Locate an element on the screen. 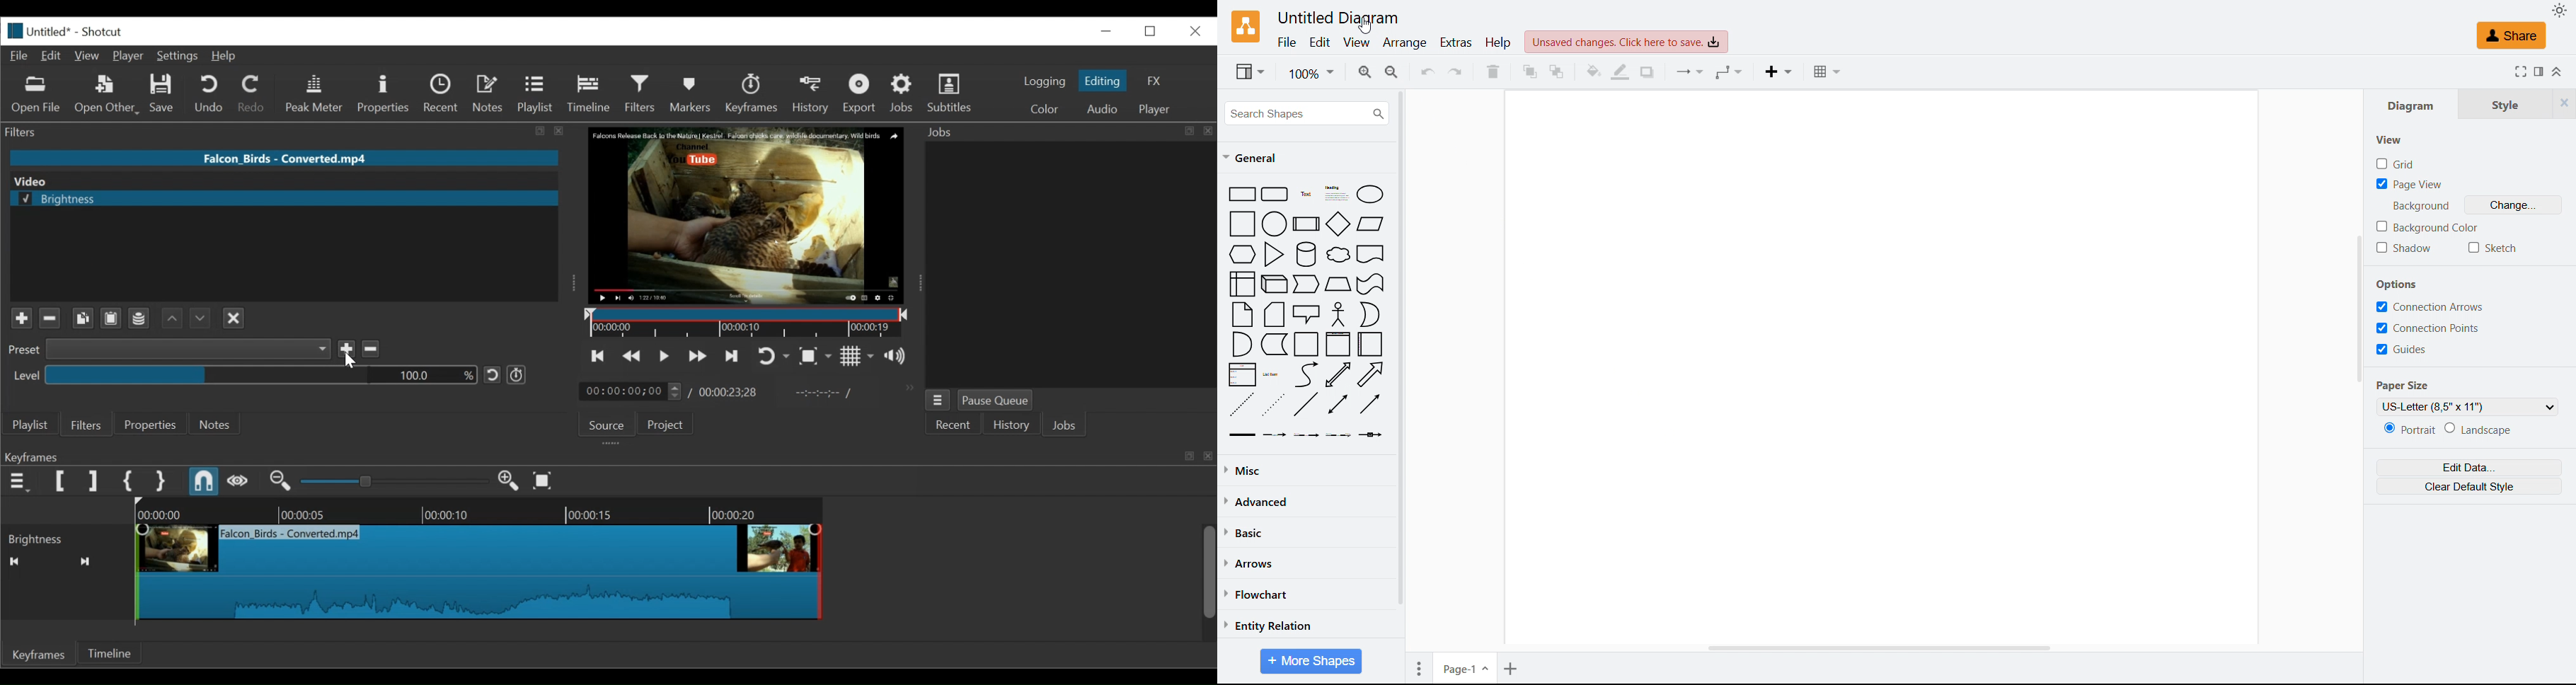 The height and width of the screenshot is (700, 2576). Channel is located at coordinates (139, 319).